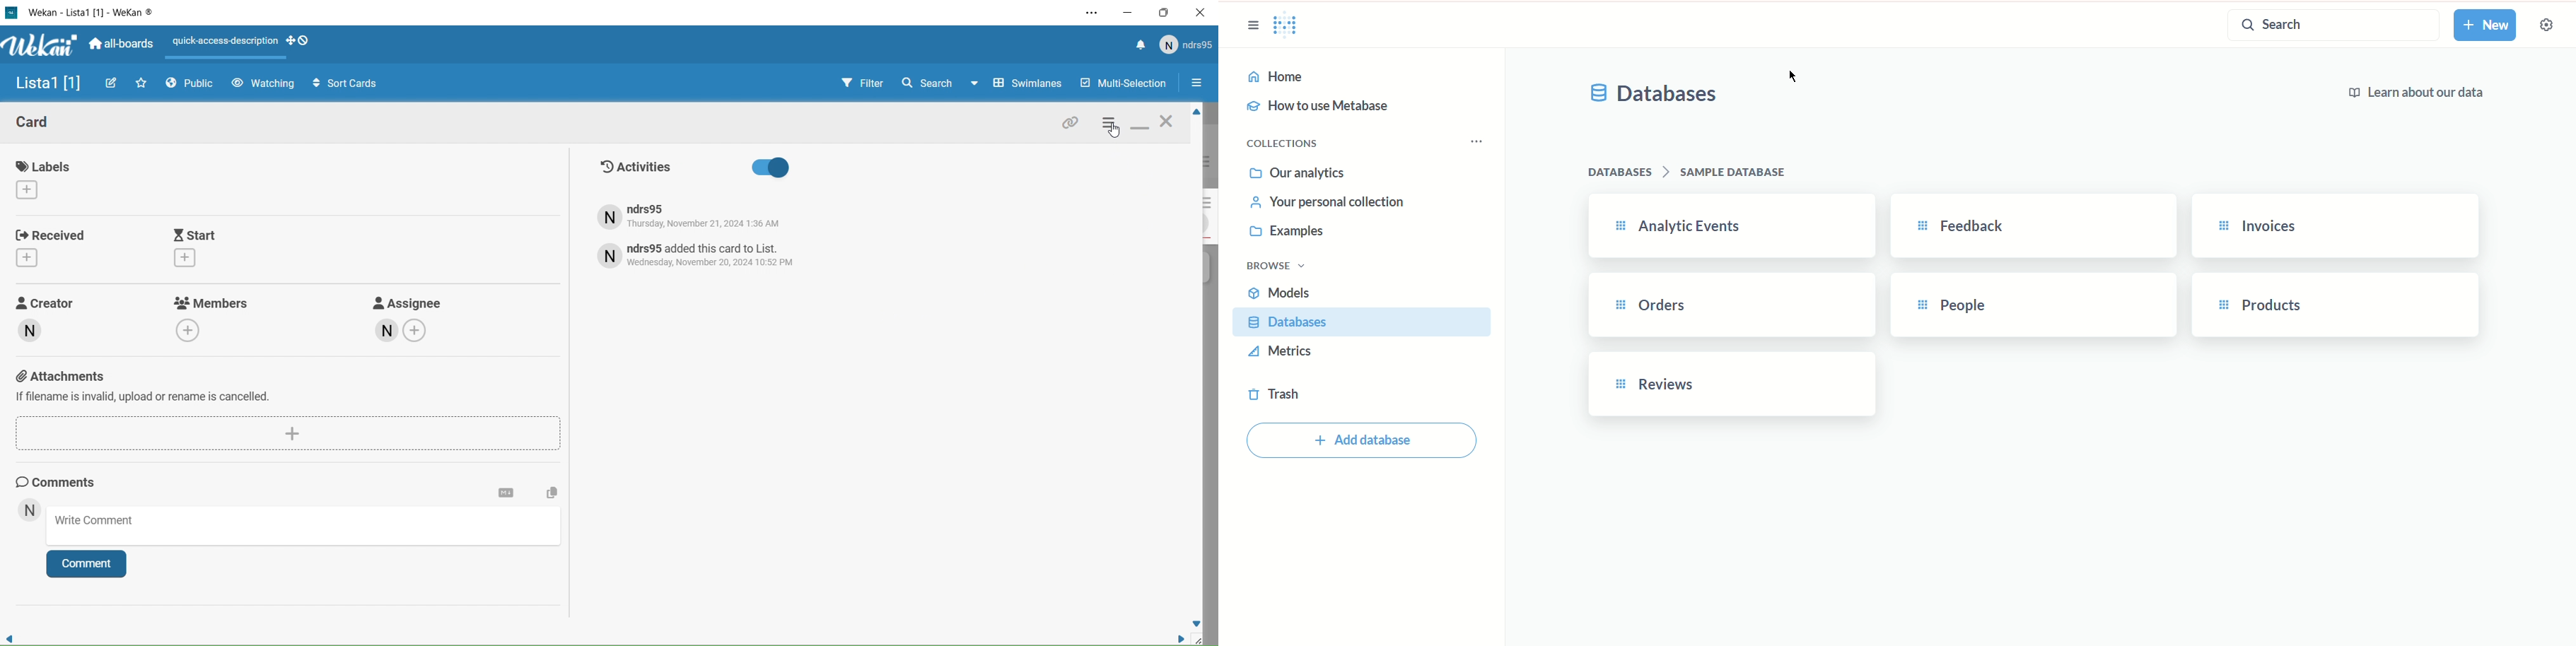 The image size is (2576, 672). I want to click on Creator, so click(51, 317).